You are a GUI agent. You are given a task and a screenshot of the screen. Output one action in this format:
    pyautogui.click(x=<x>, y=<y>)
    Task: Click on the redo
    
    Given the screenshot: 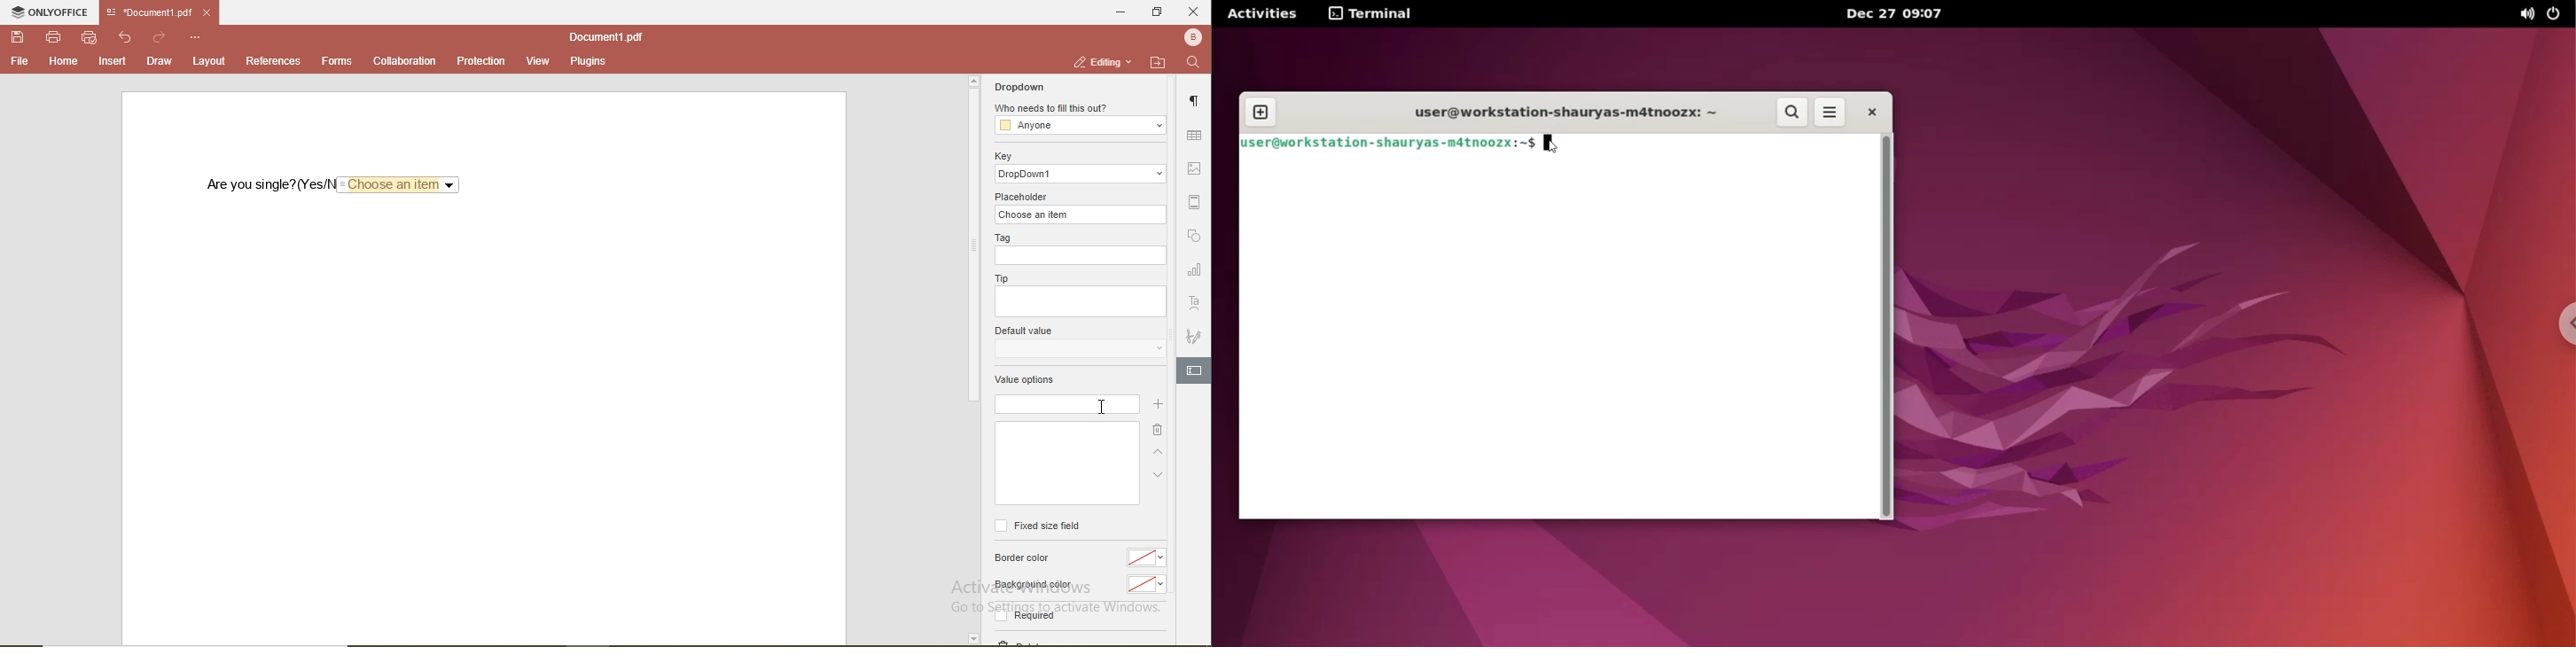 What is the action you would take?
    pyautogui.click(x=160, y=38)
    